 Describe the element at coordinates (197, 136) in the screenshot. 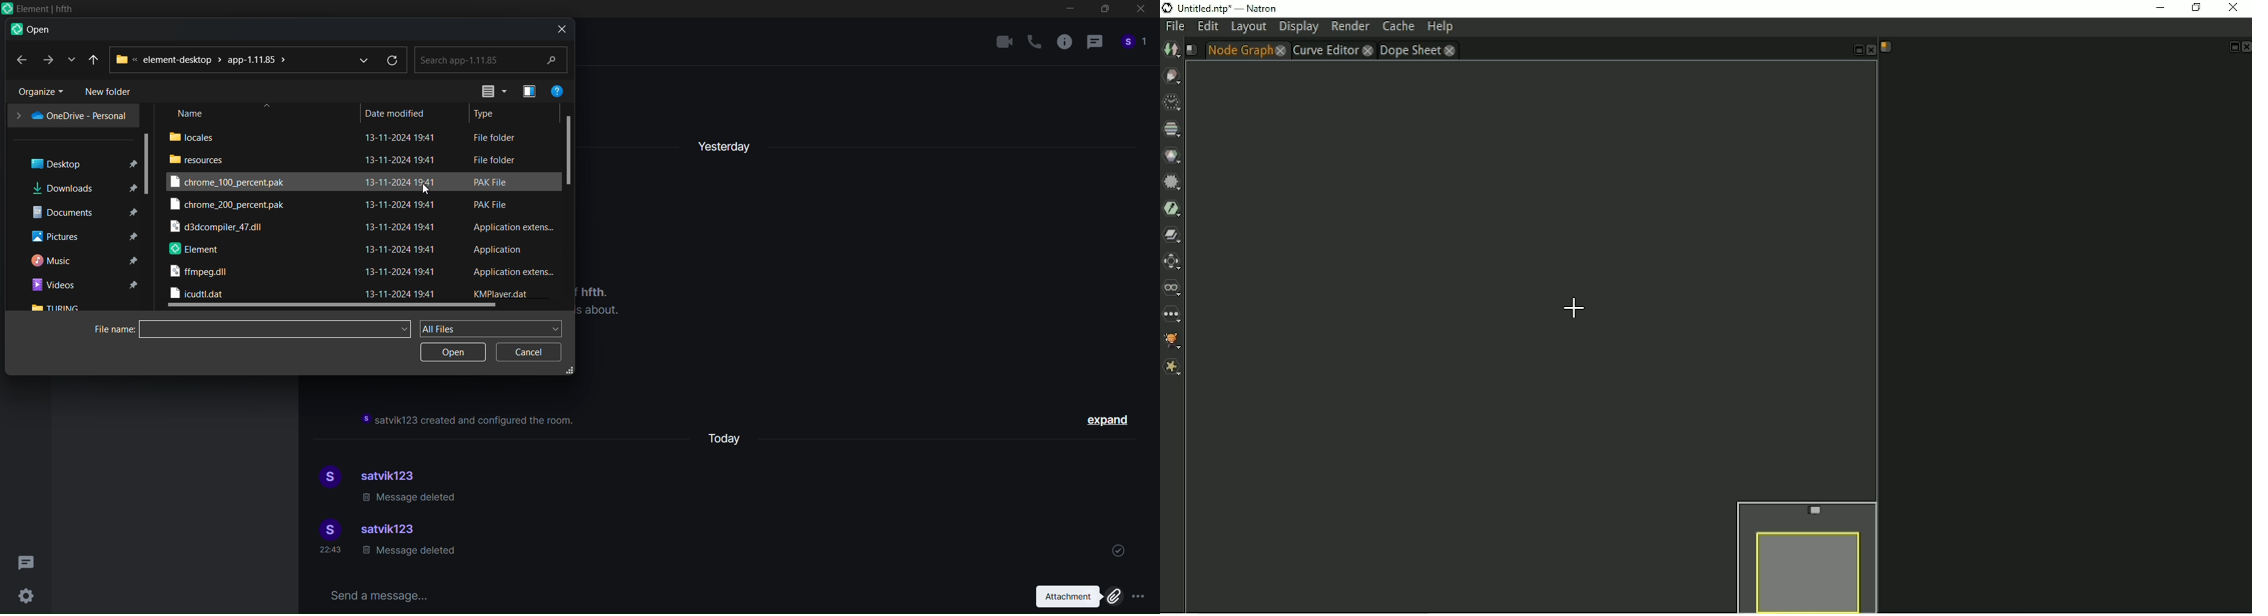

I see `locales` at that location.